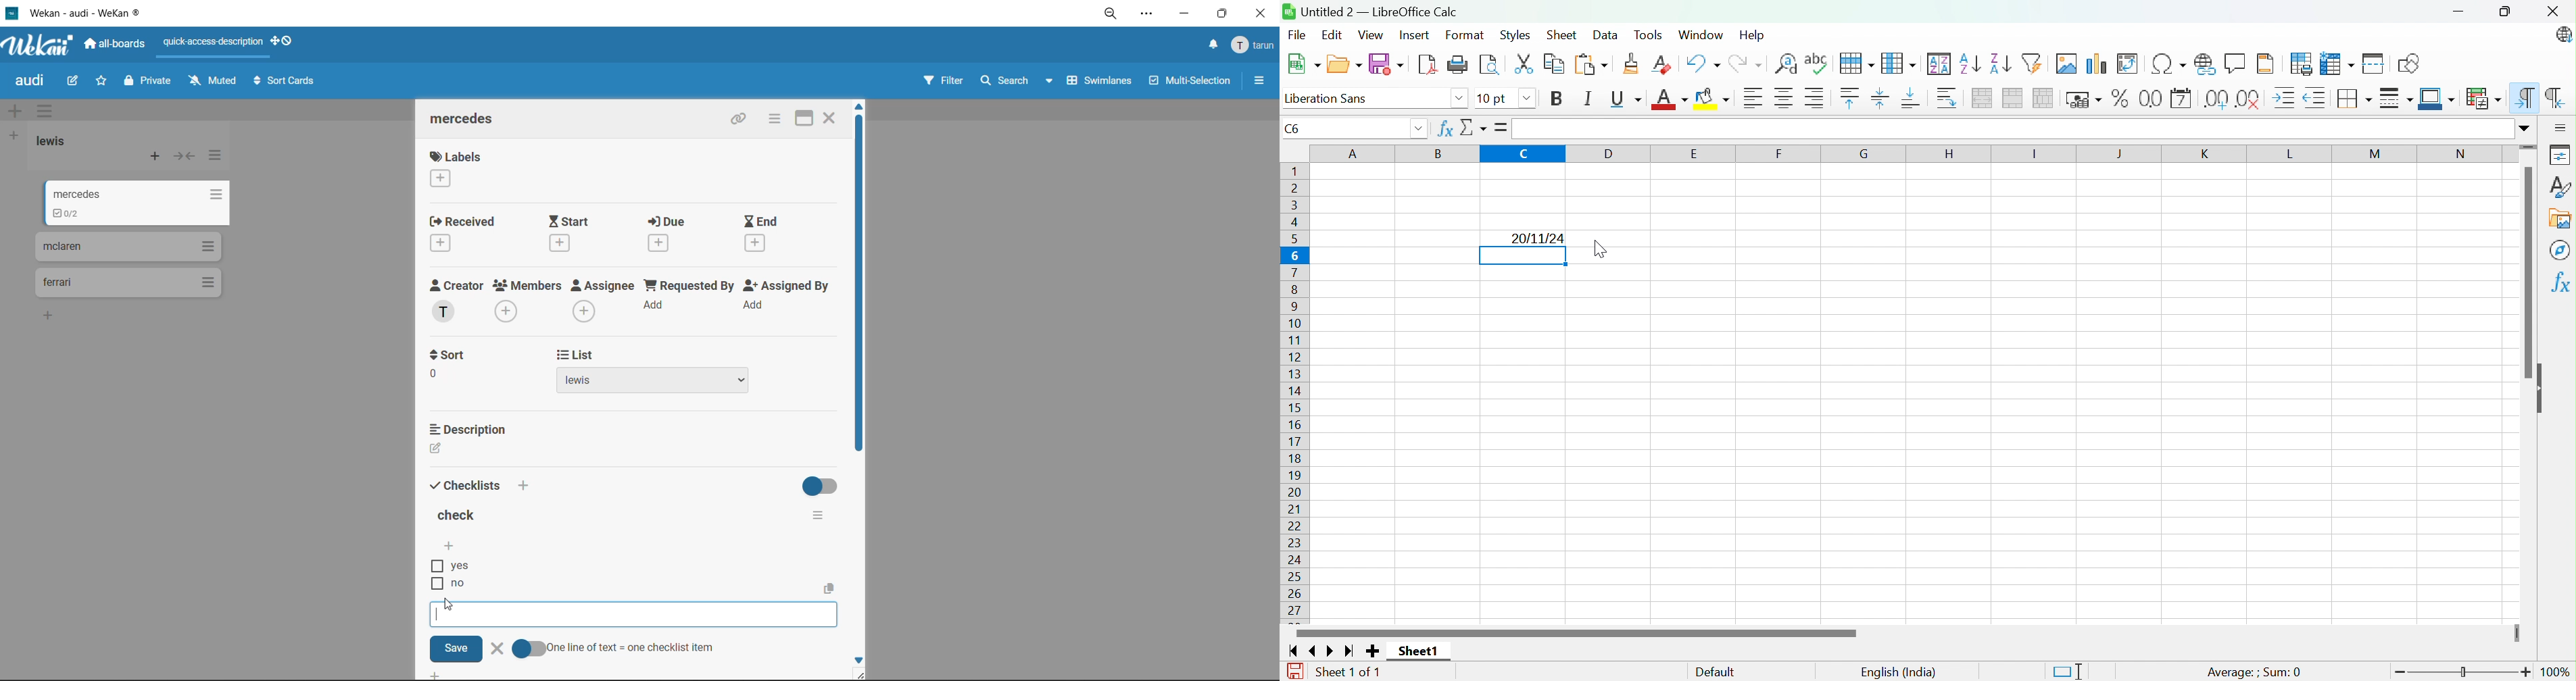  I want to click on description, so click(471, 429).